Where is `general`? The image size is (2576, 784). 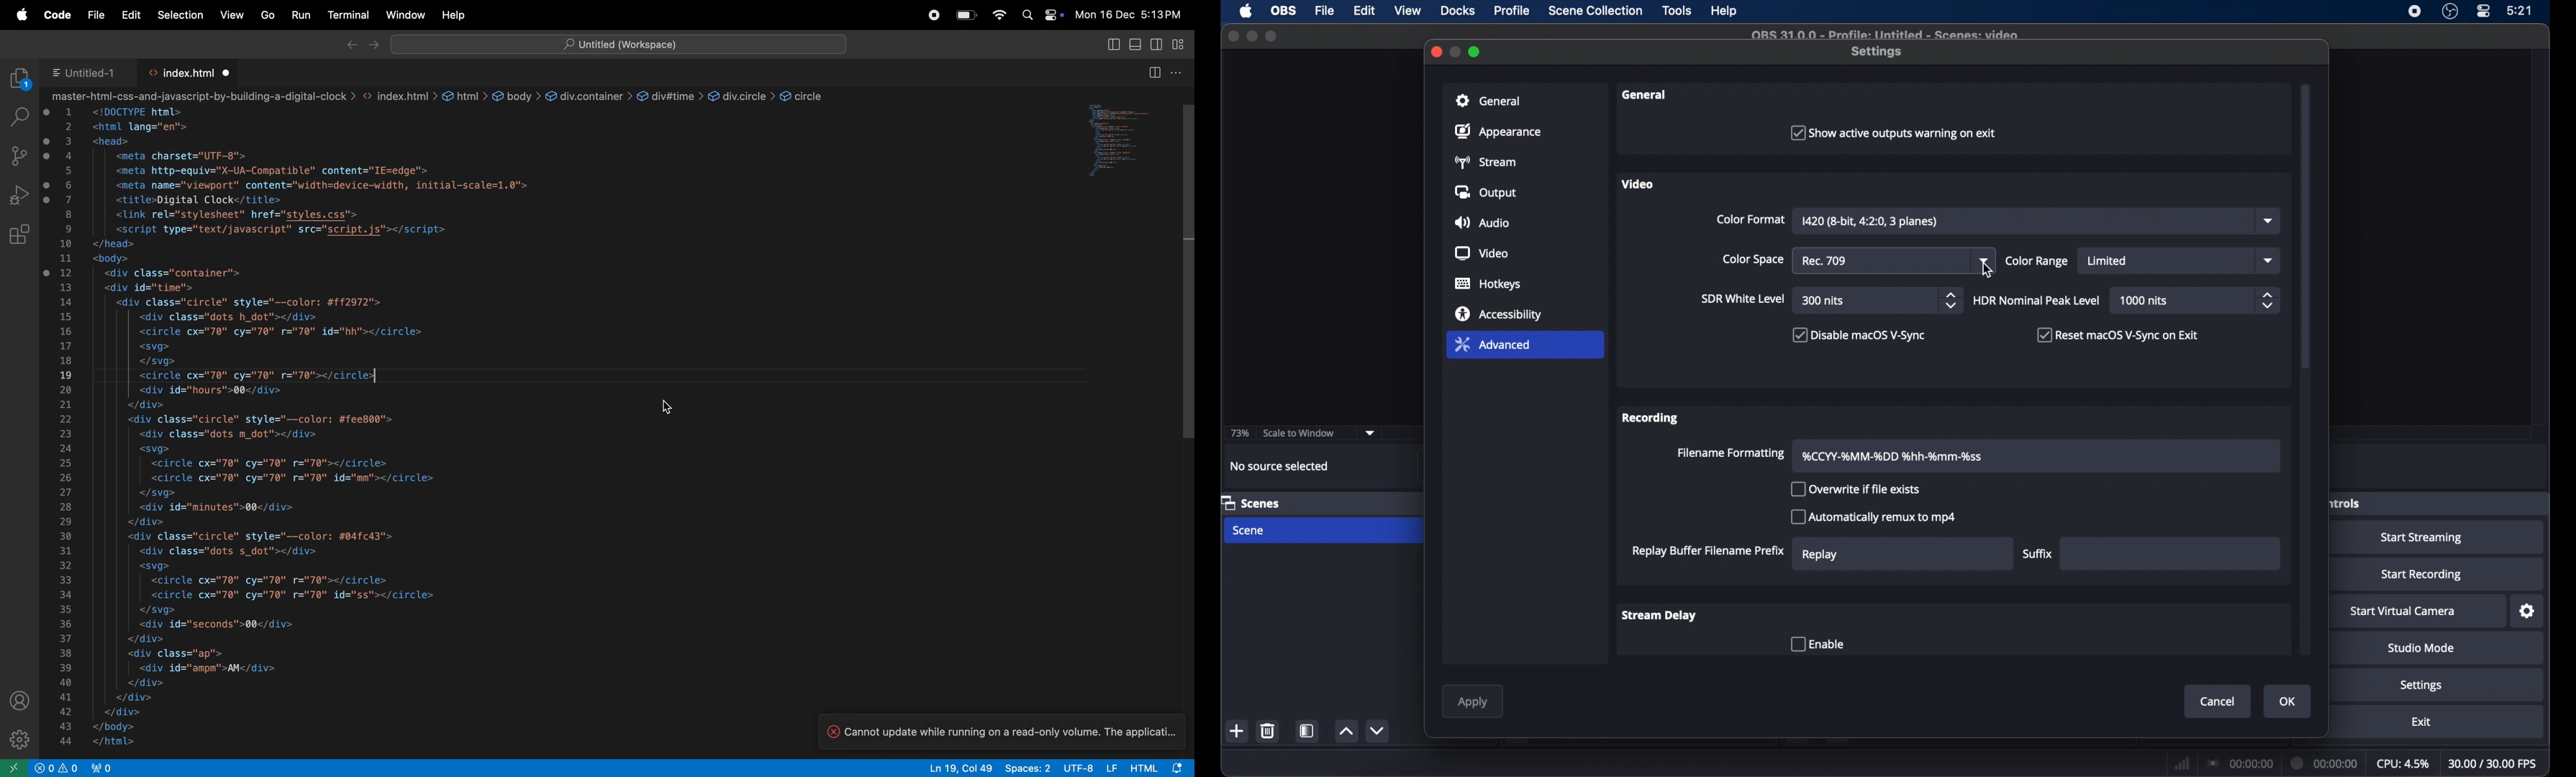
general is located at coordinates (1647, 94).